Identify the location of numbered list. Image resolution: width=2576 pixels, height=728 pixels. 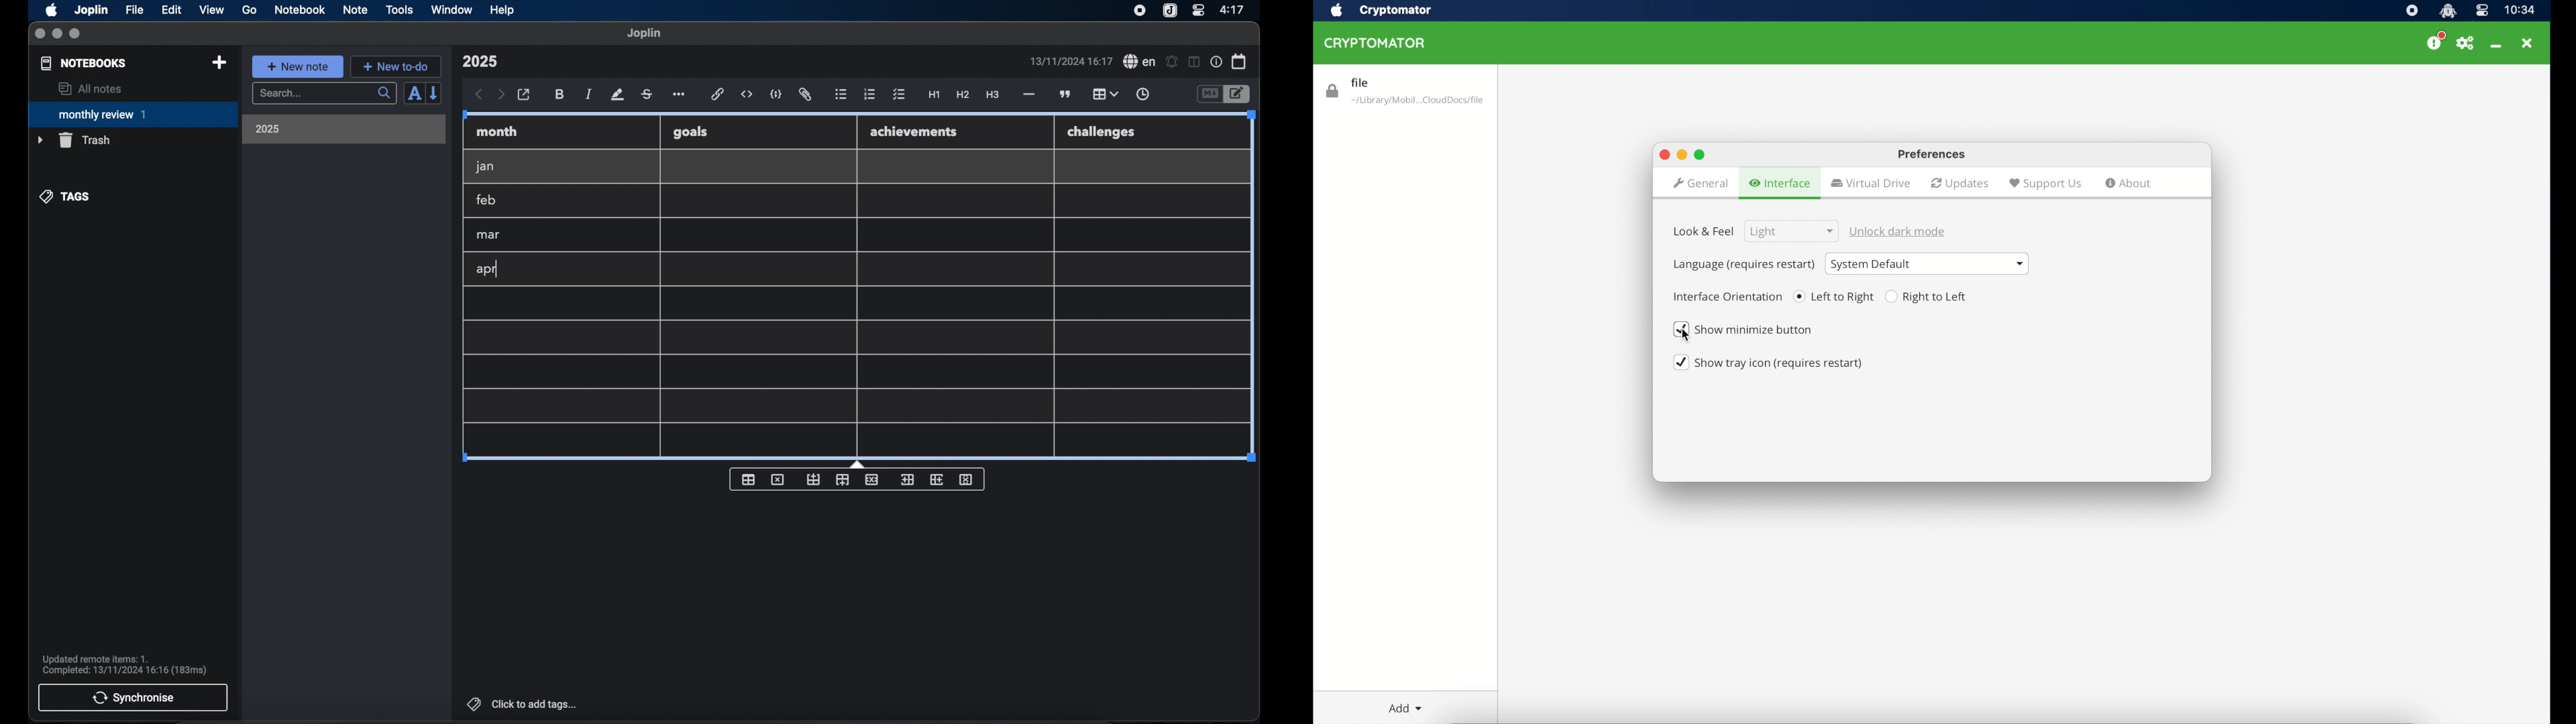
(869, 94).